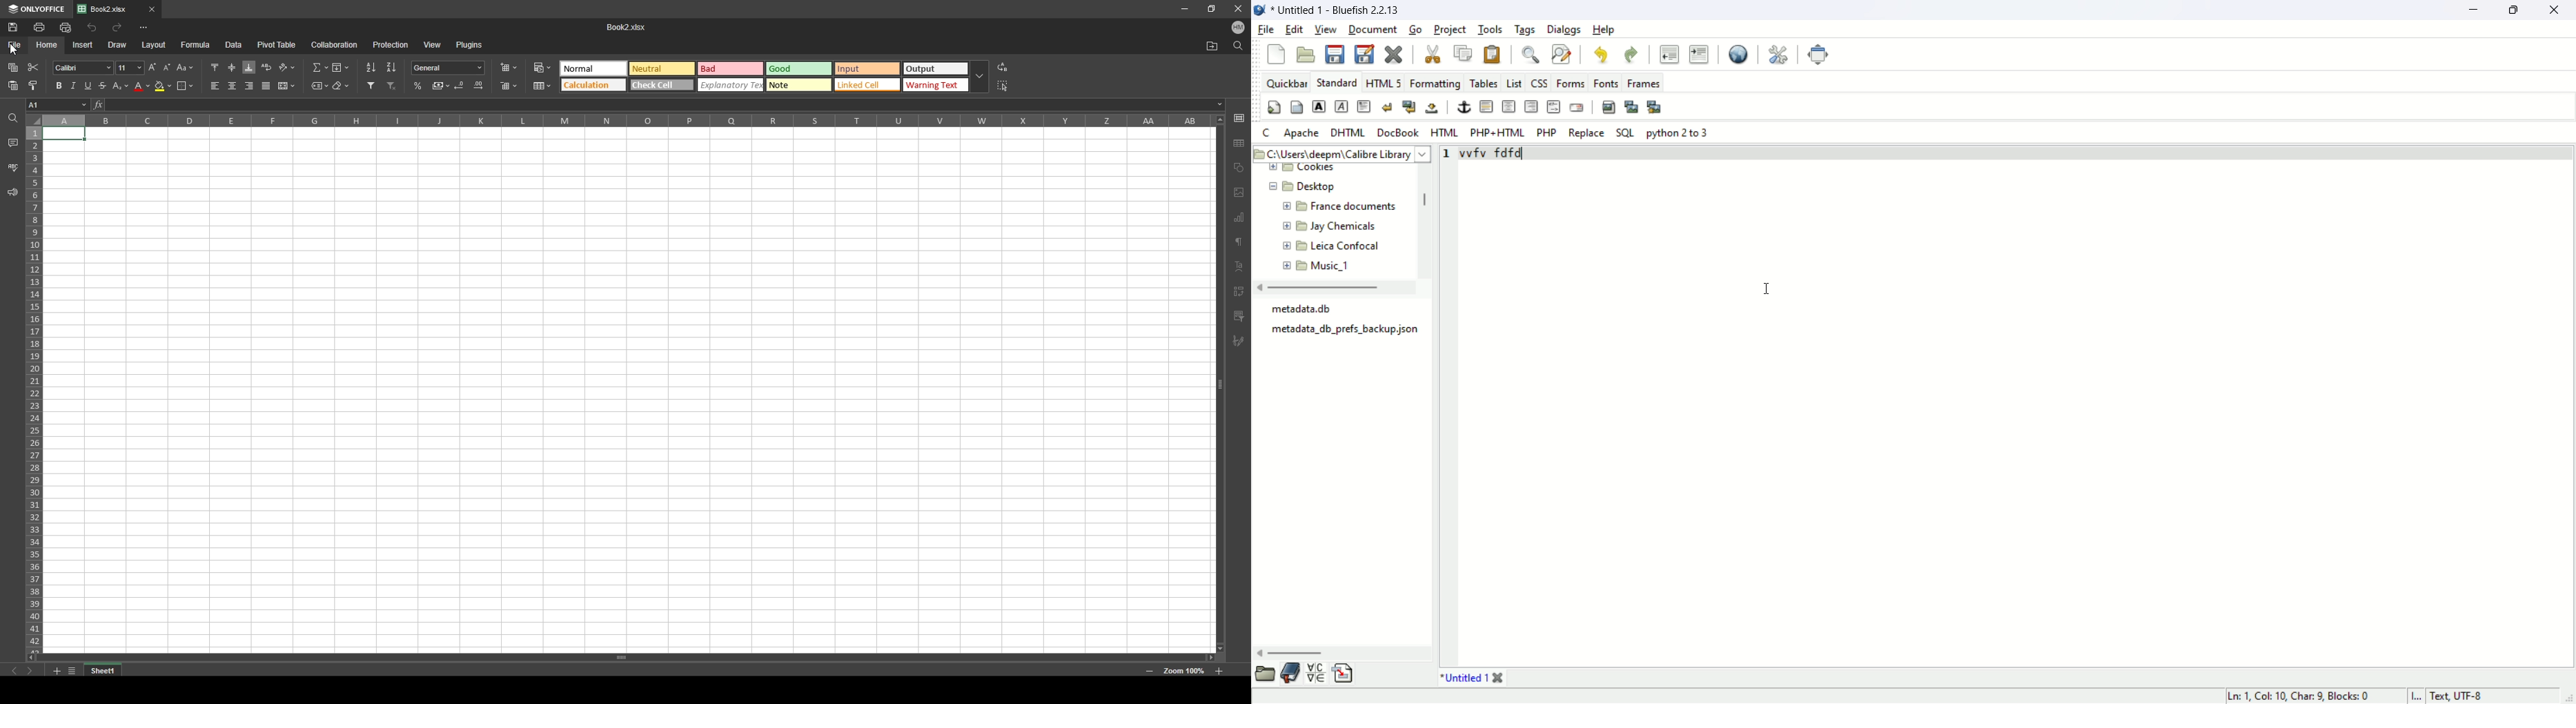 The height and width of the screenshot is (728, 2576). What do you see at coordinates (1333, 53) in the screenshot?
I see `save` at bounding box center [1333, 53].